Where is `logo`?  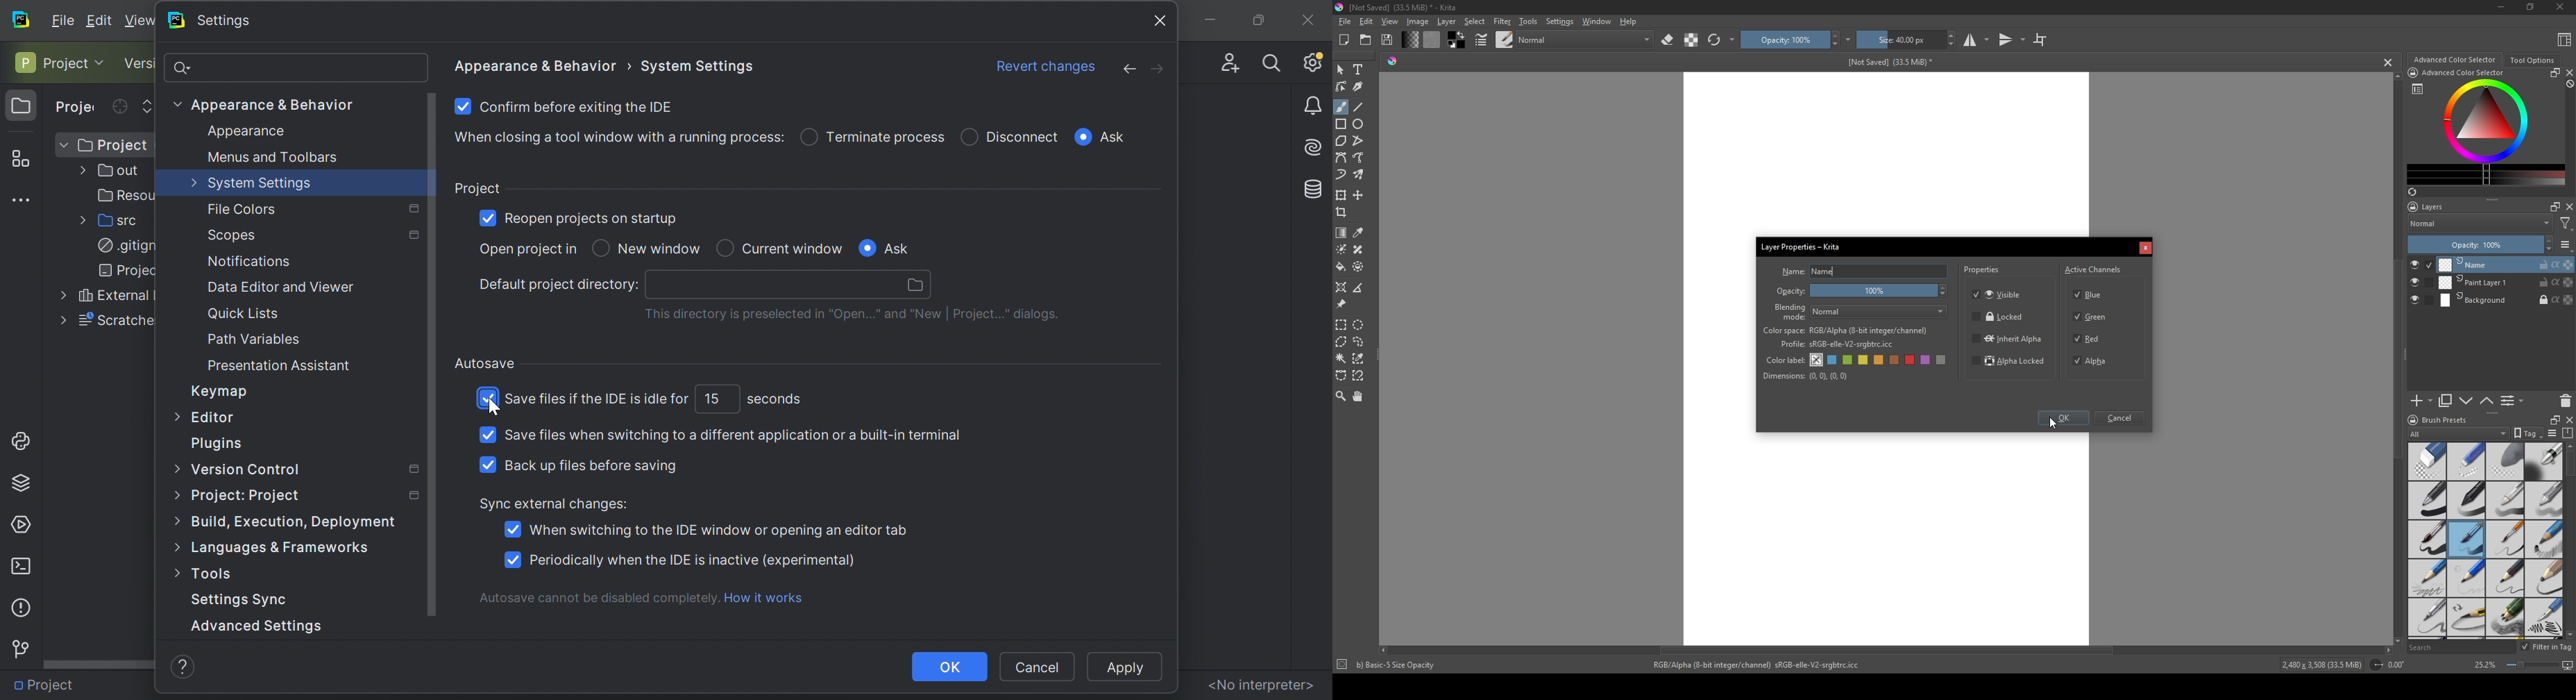 logo is located at coordinates (1340, 7).